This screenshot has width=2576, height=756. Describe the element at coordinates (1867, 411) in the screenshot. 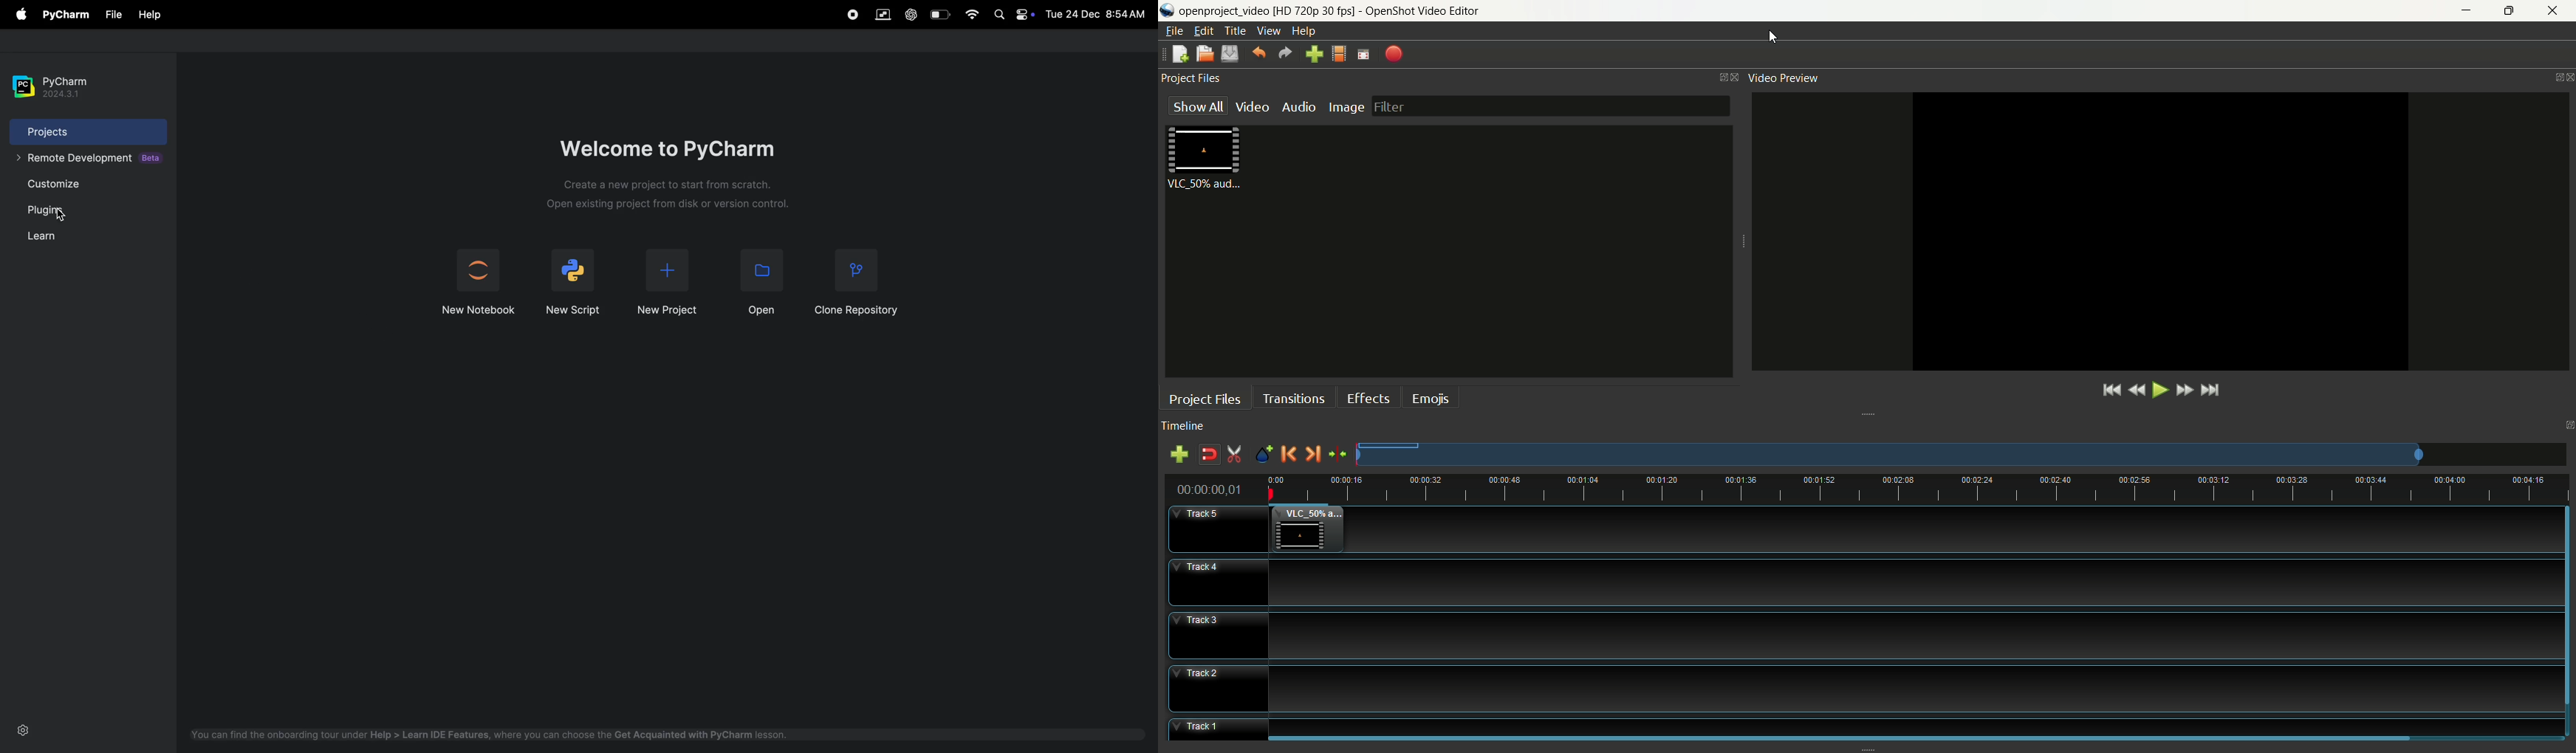

I see `options` at that location.